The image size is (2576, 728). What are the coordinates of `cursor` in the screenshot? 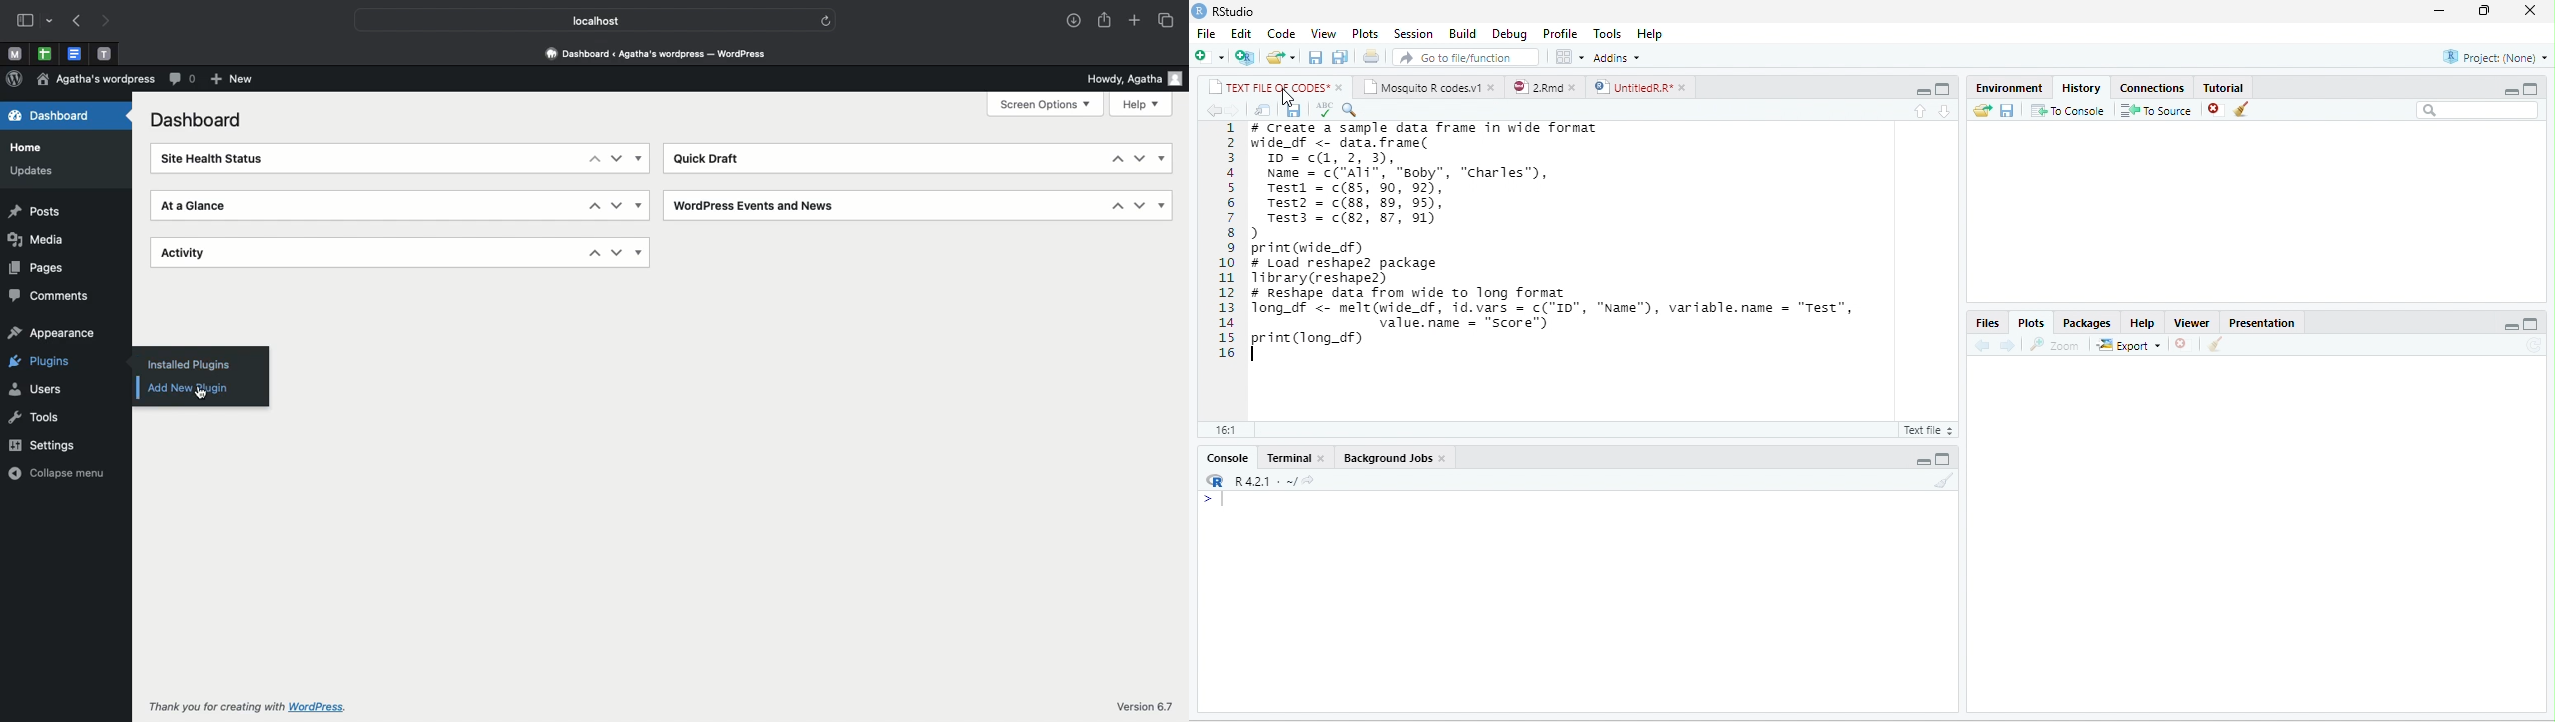 It's located at (1288, 97).